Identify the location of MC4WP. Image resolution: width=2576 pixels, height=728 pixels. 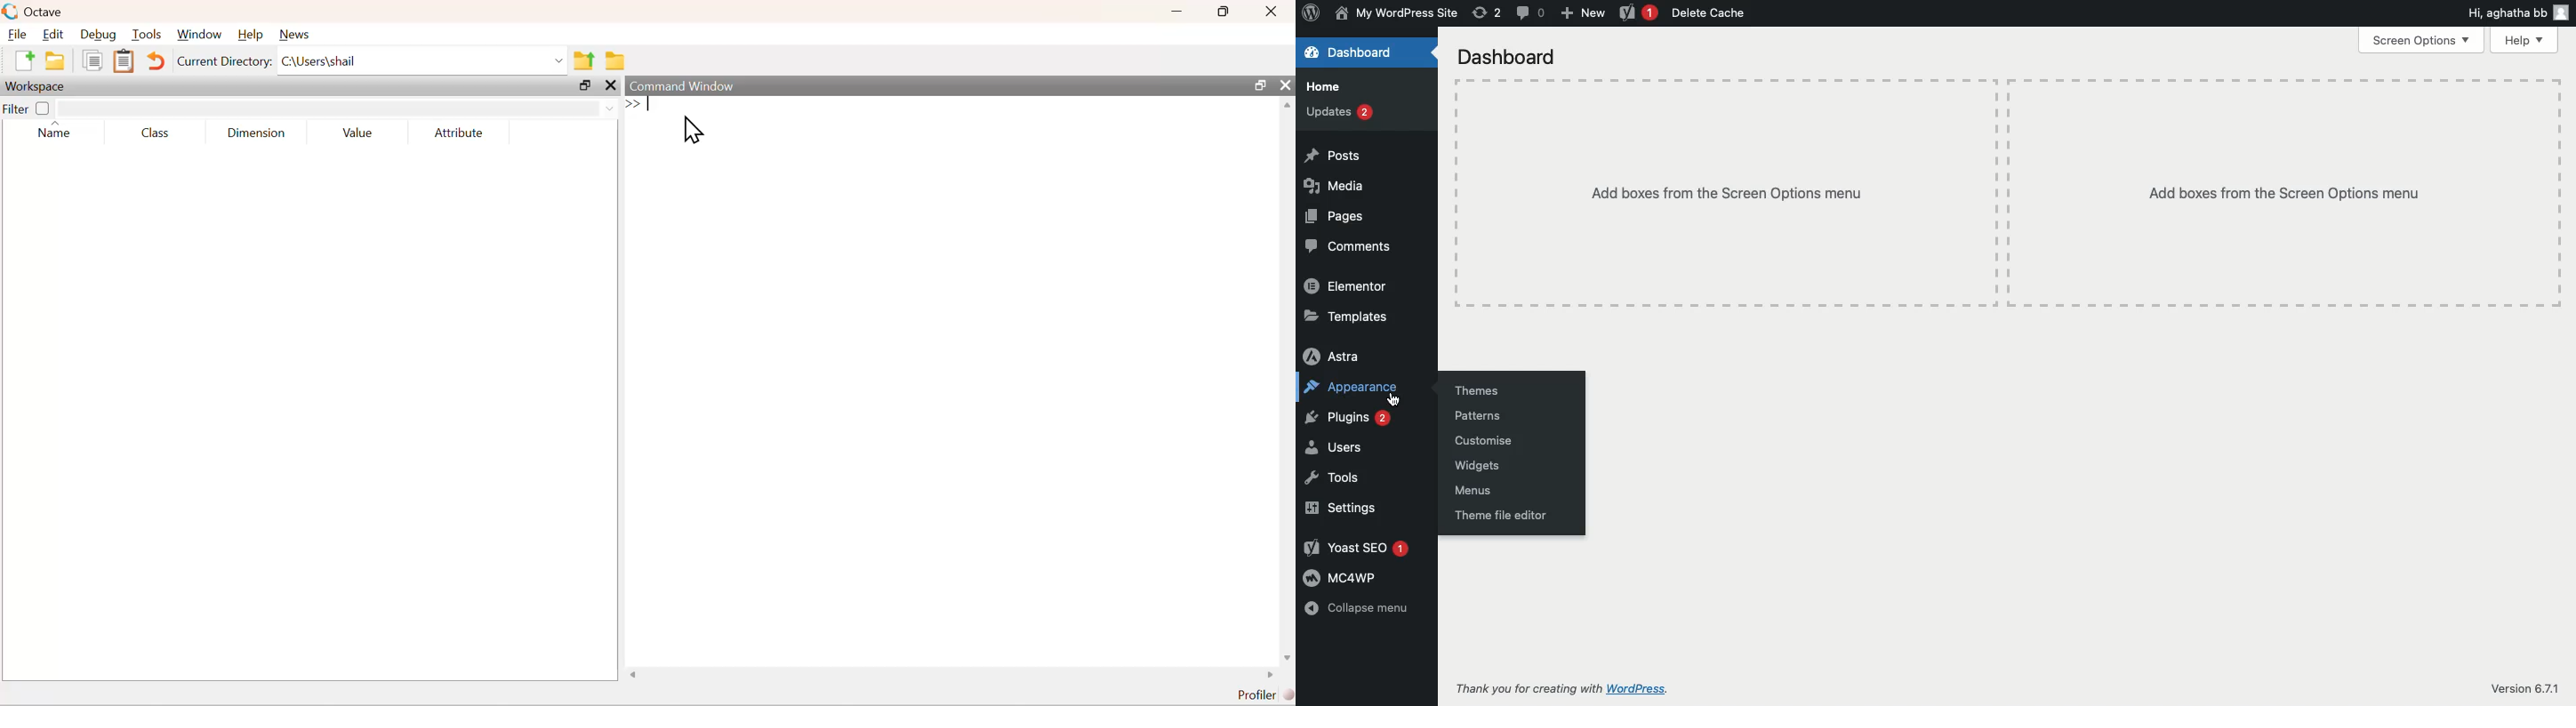
(1343, 578).